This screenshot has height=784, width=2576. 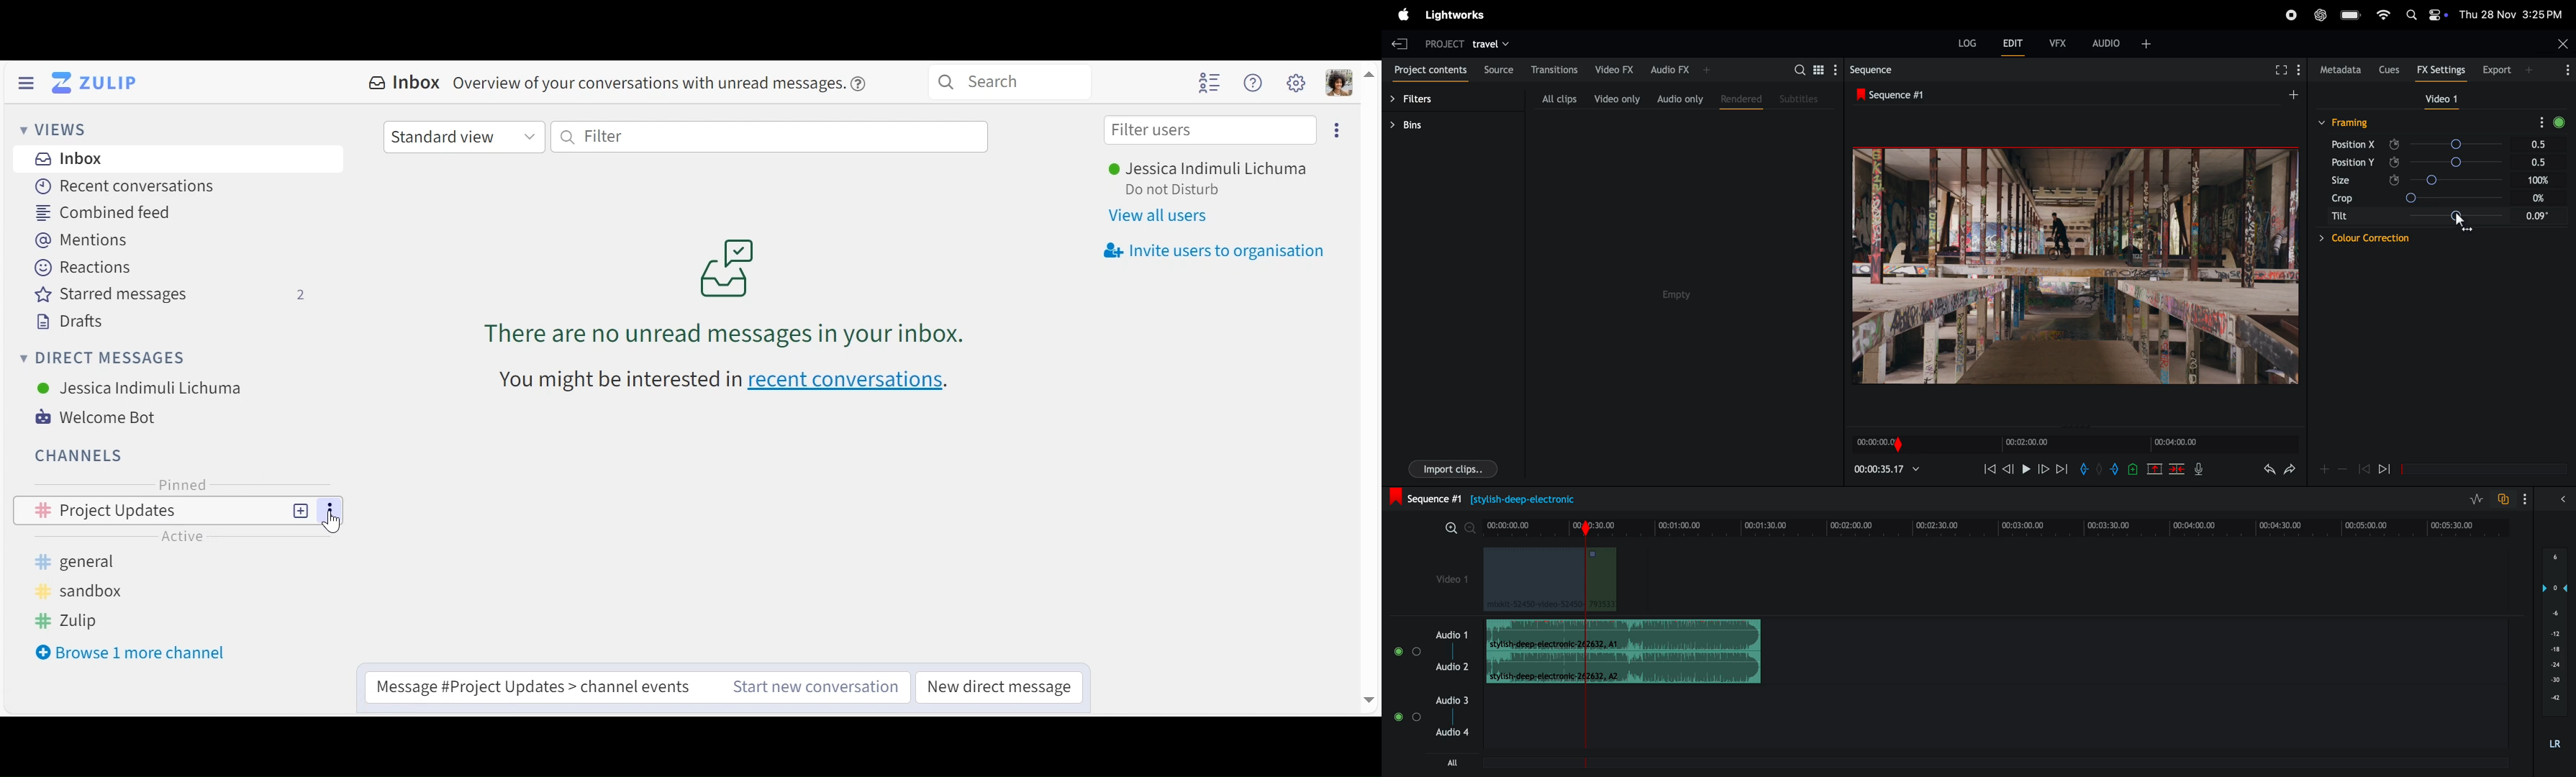 I want to click on projects contents, so click(x=1430, y=68).